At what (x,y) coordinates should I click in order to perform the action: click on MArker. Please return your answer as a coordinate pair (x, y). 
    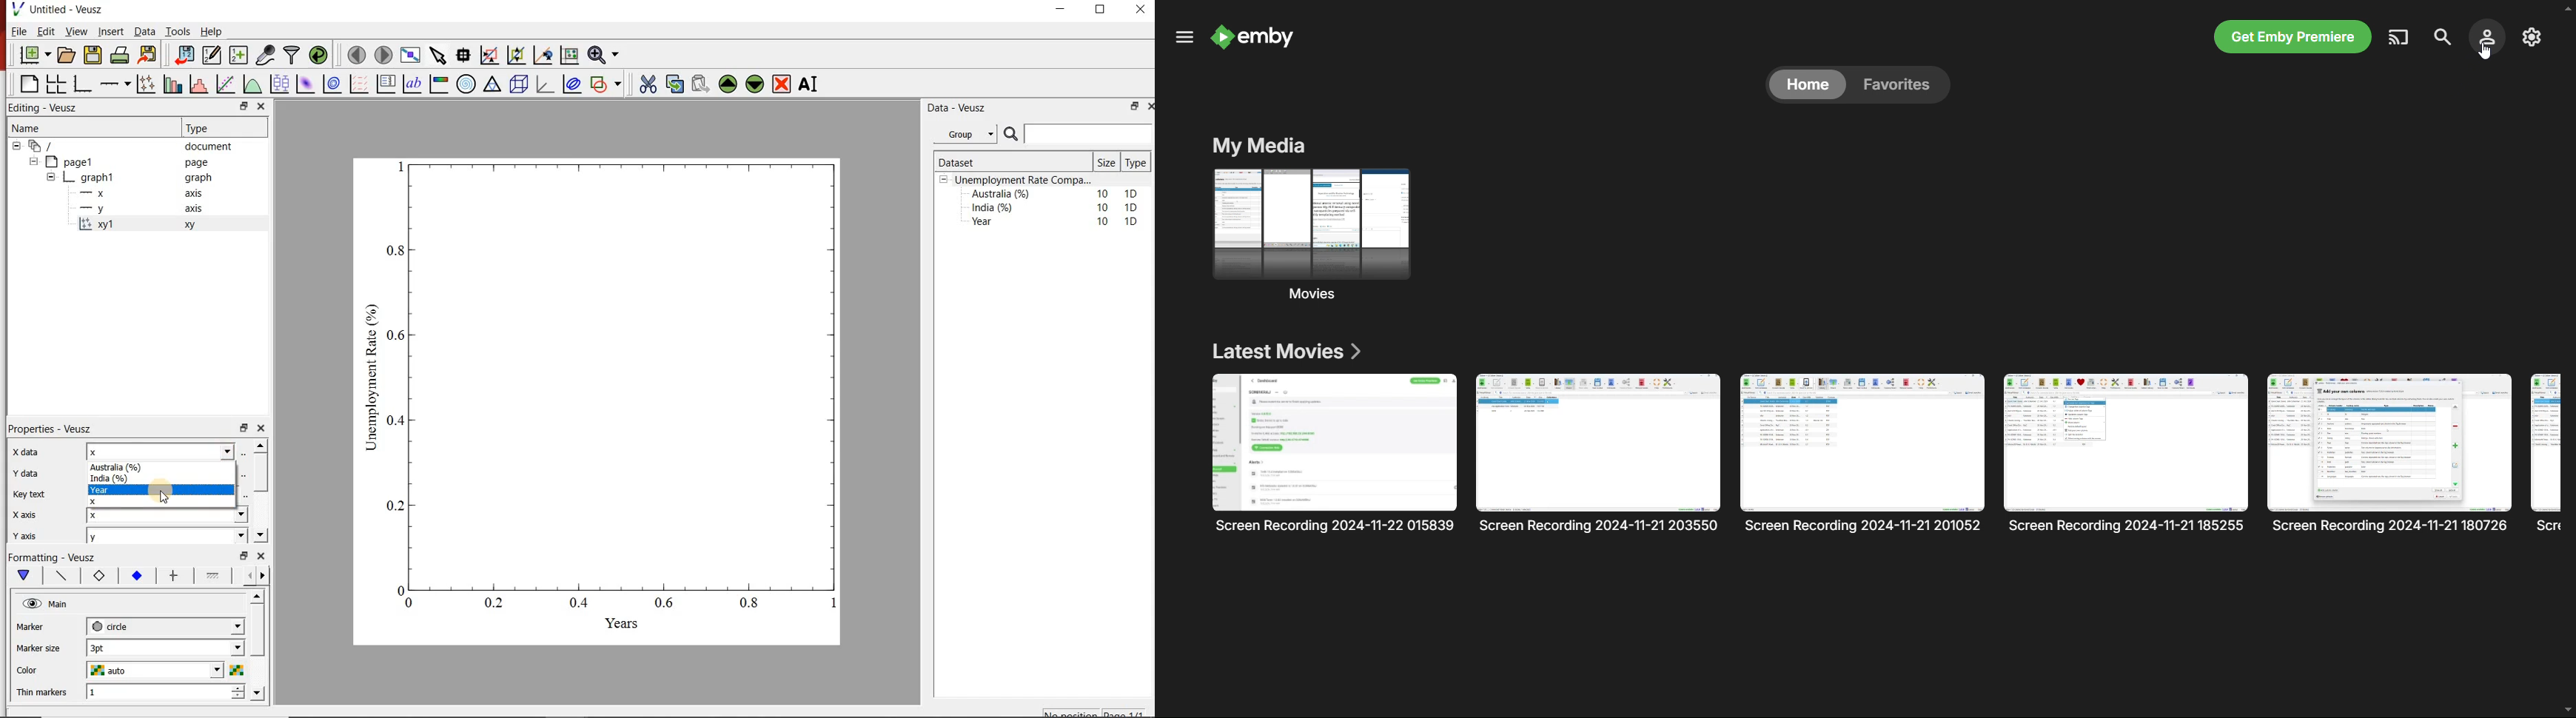
    Looking at the image, I should click on (40, 629).